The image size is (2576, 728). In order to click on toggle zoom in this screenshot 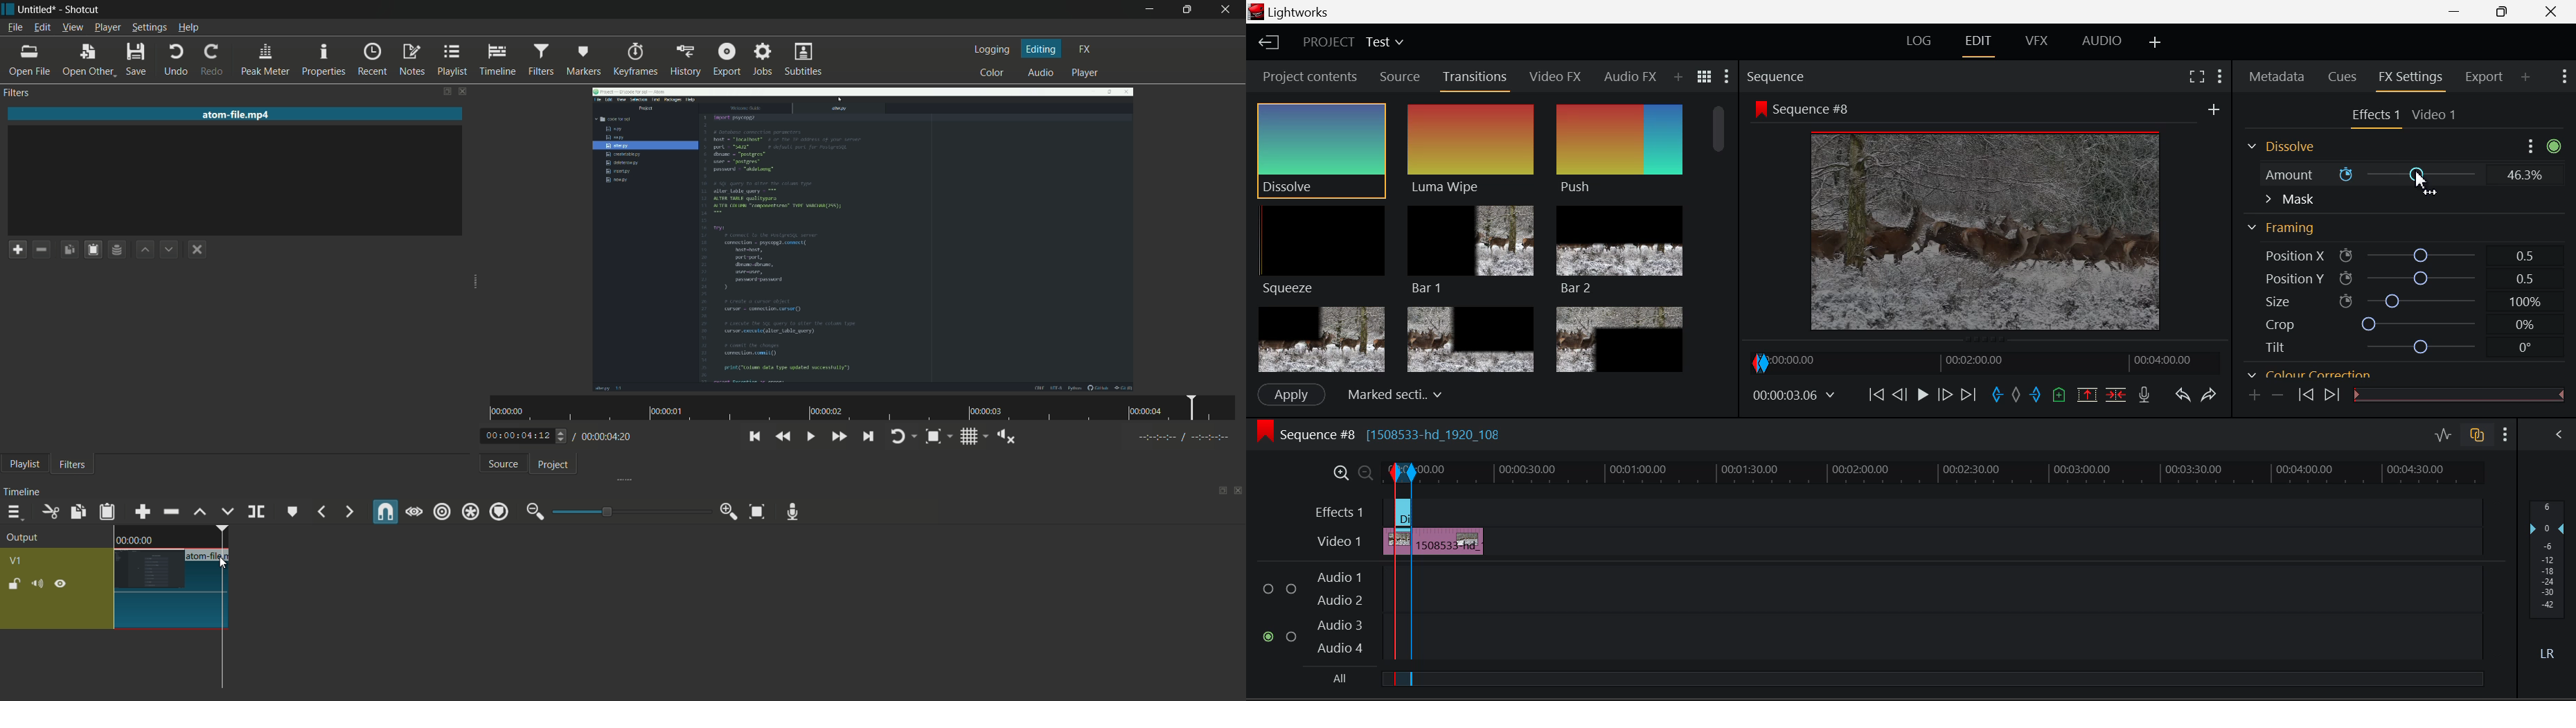, I will do `click(934, 436)`.